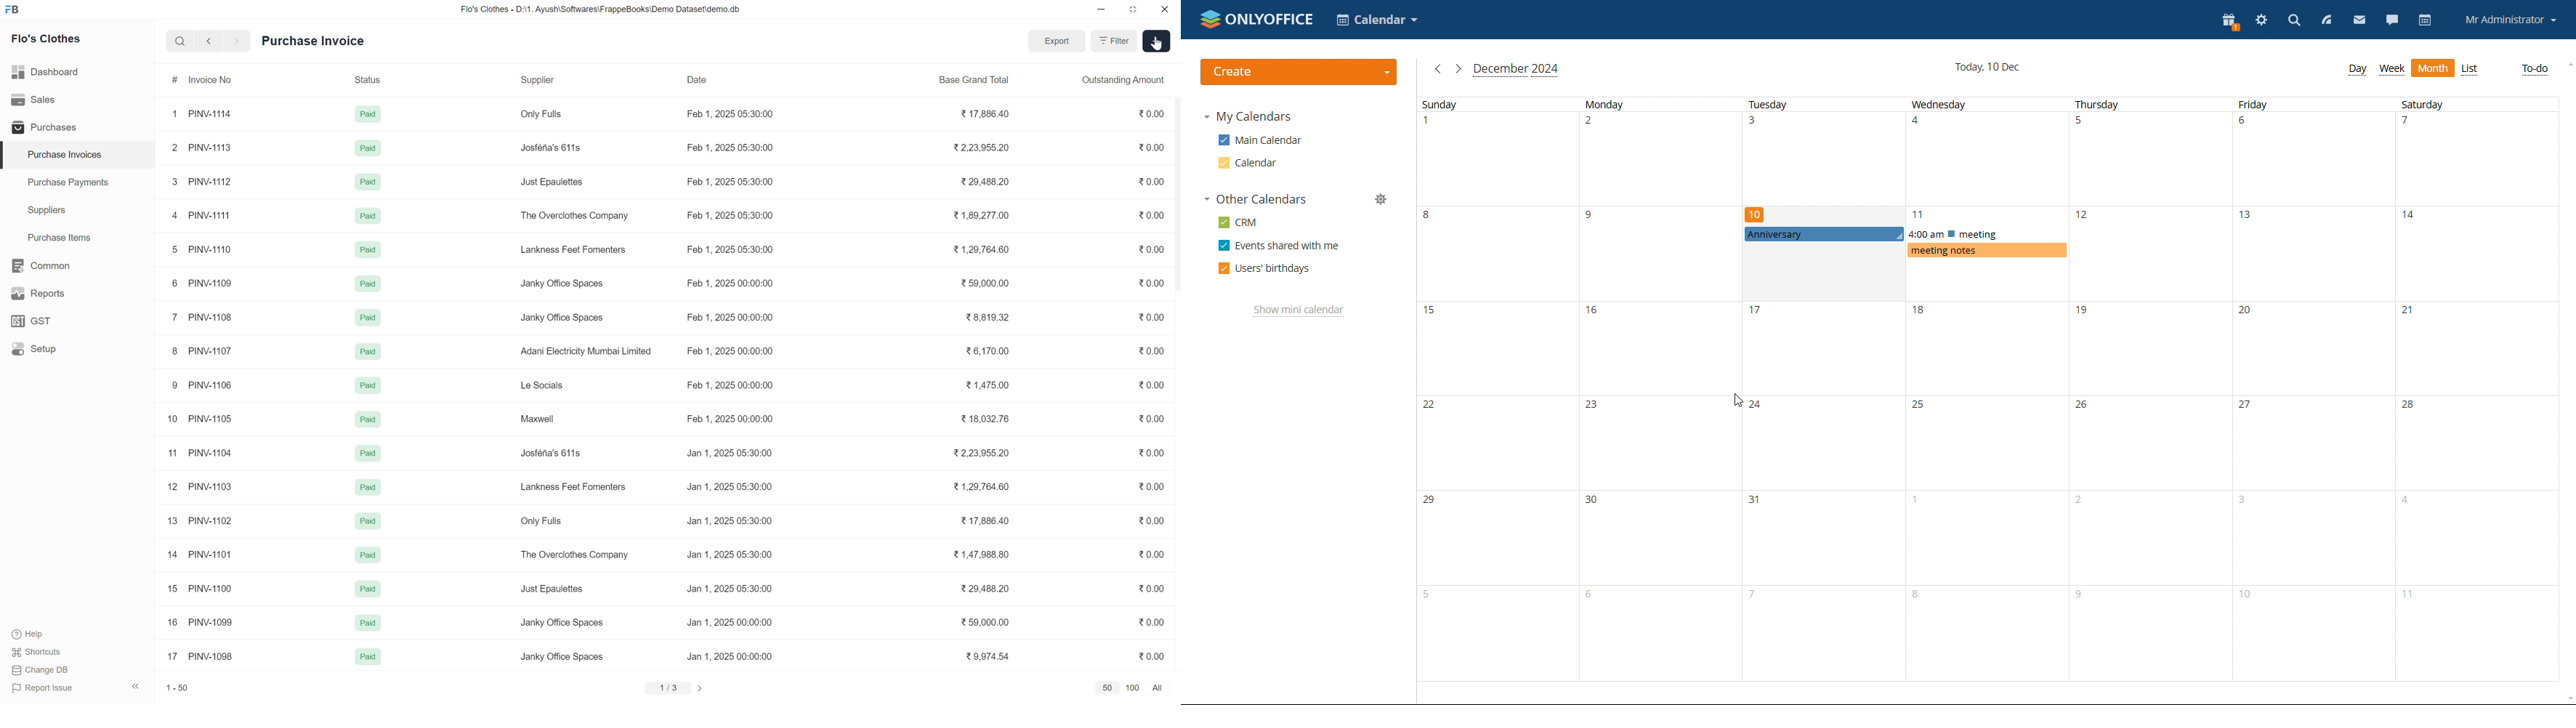 The height and width of the screenshot is (728, 2576). I want to click on Feb 1, 2025 05:30:00, so click(731, 114).